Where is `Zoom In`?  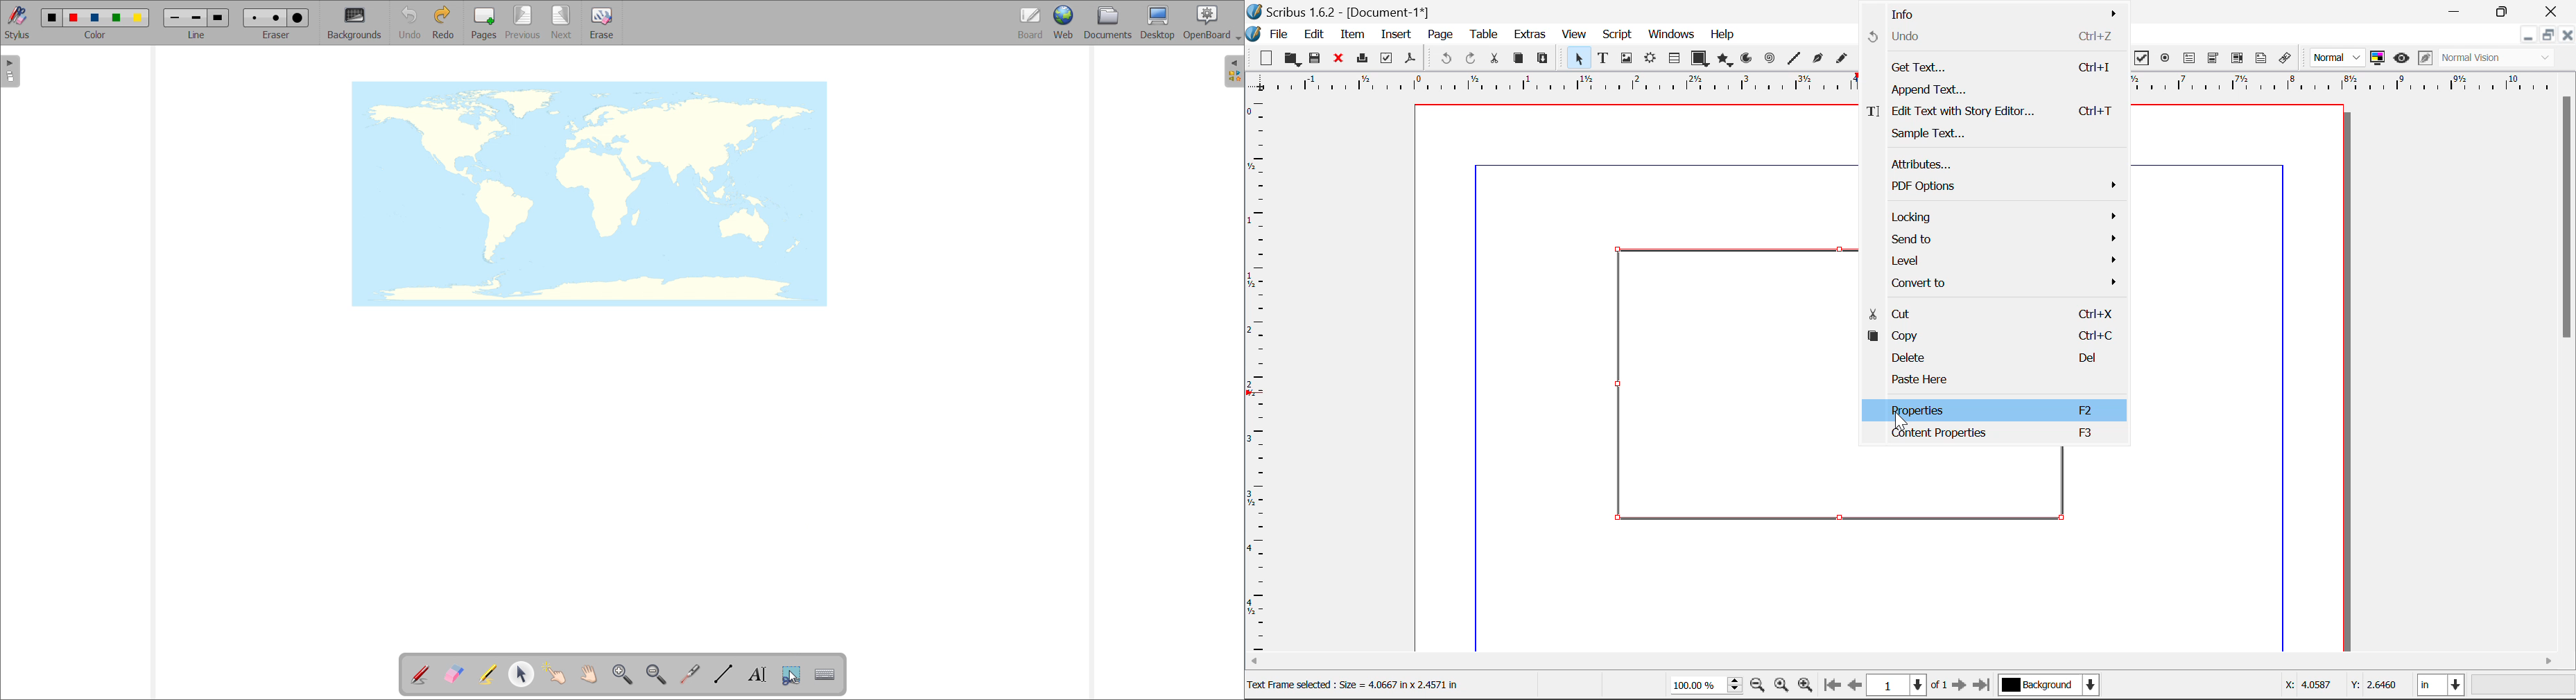
Zoom In is located at coordinates (1806, 687).